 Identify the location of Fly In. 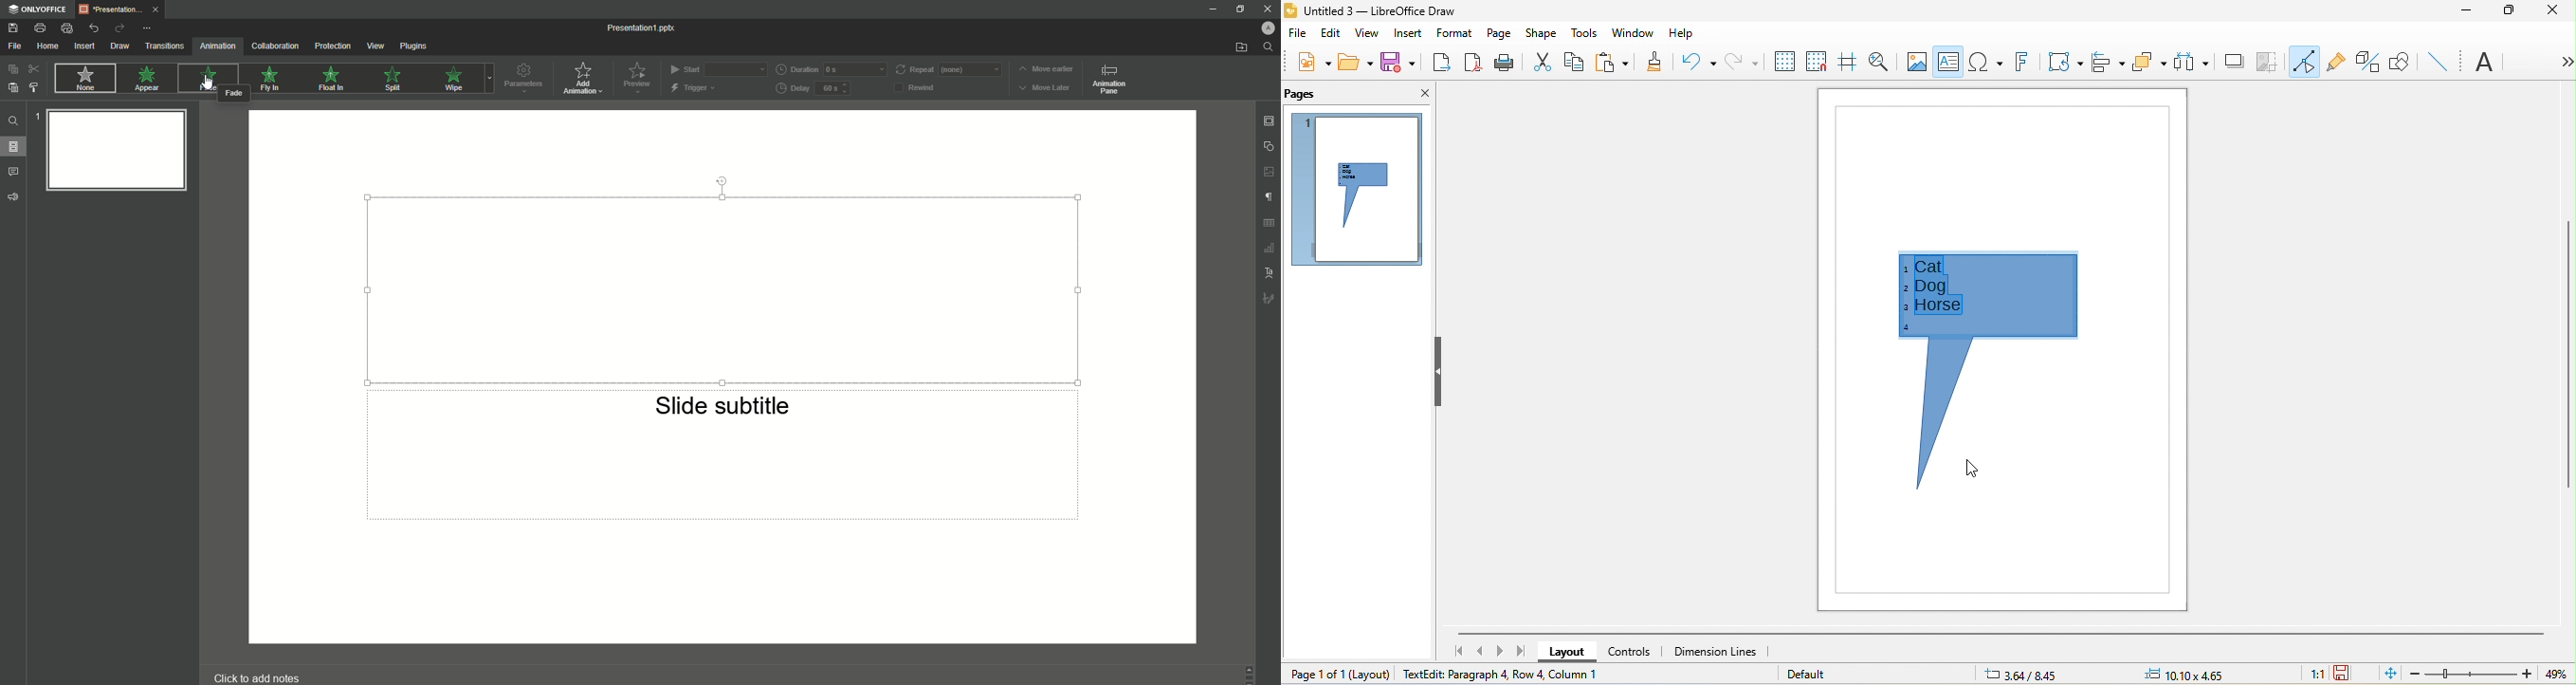
(274, 79).